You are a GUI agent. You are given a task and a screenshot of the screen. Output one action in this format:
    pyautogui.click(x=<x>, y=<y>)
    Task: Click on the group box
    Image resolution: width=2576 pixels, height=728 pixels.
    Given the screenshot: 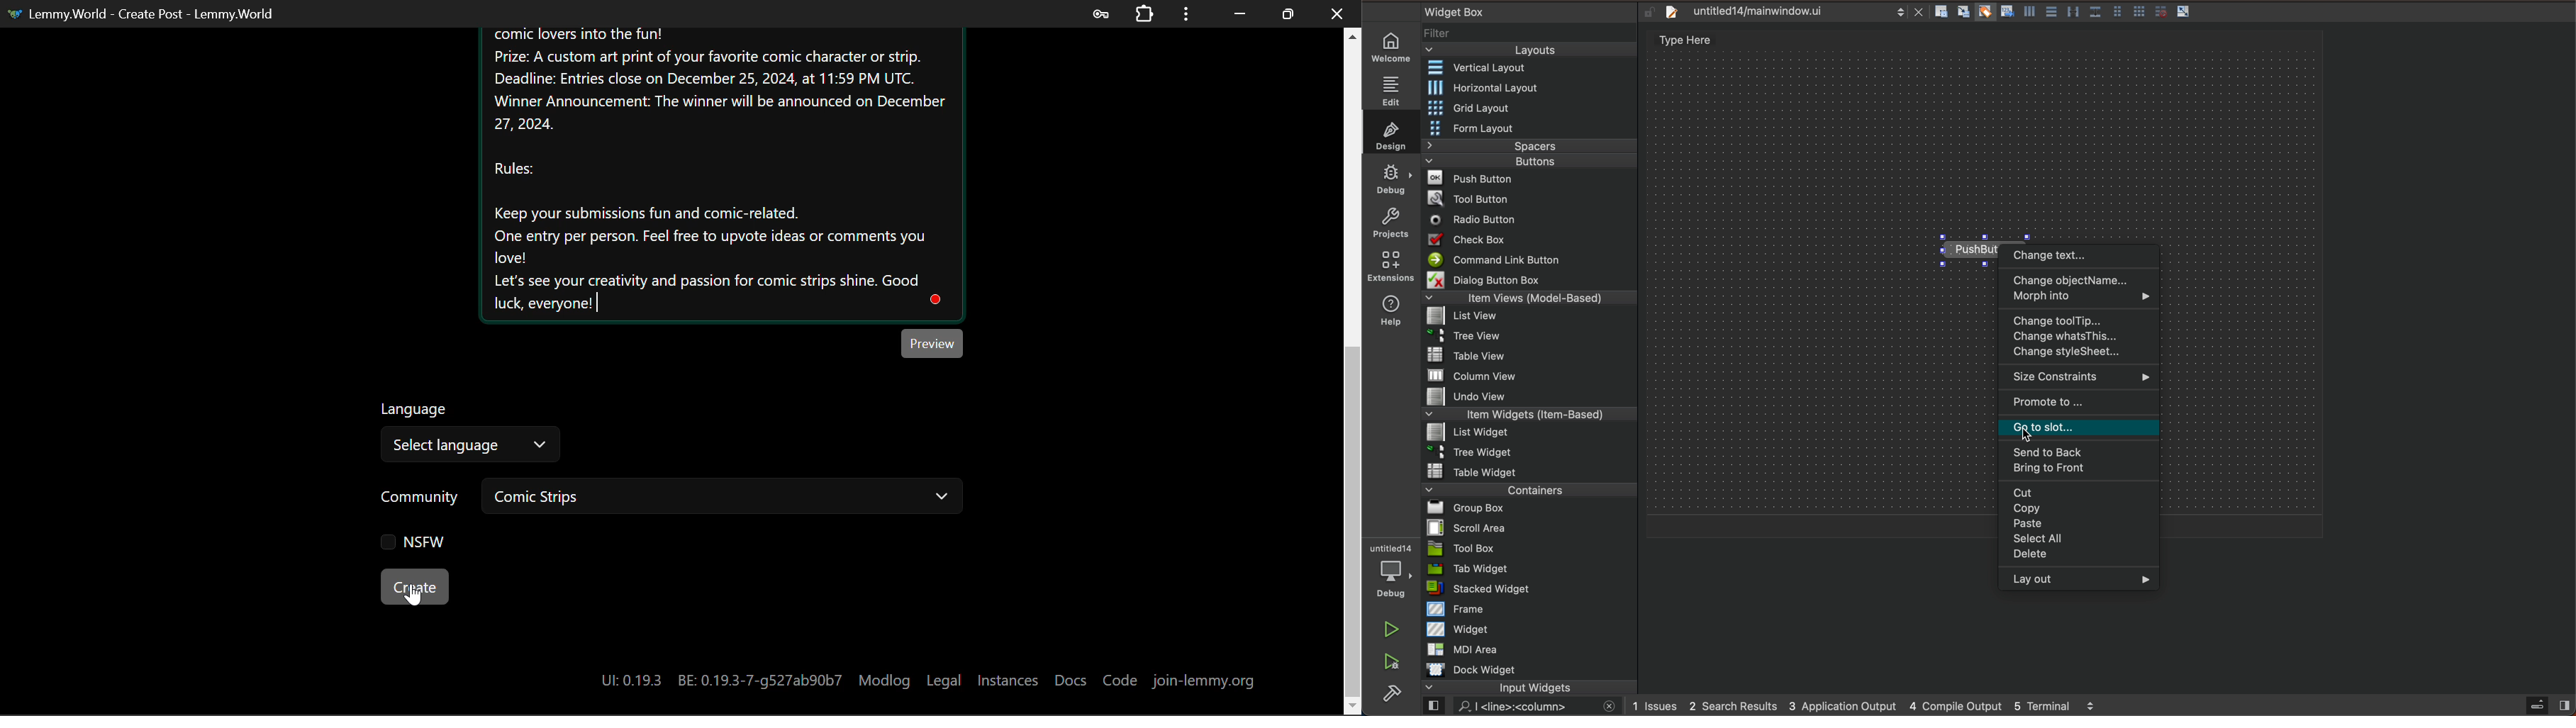 What is the action you would take?
    pyautogui.click(x=1525, y=511)
    